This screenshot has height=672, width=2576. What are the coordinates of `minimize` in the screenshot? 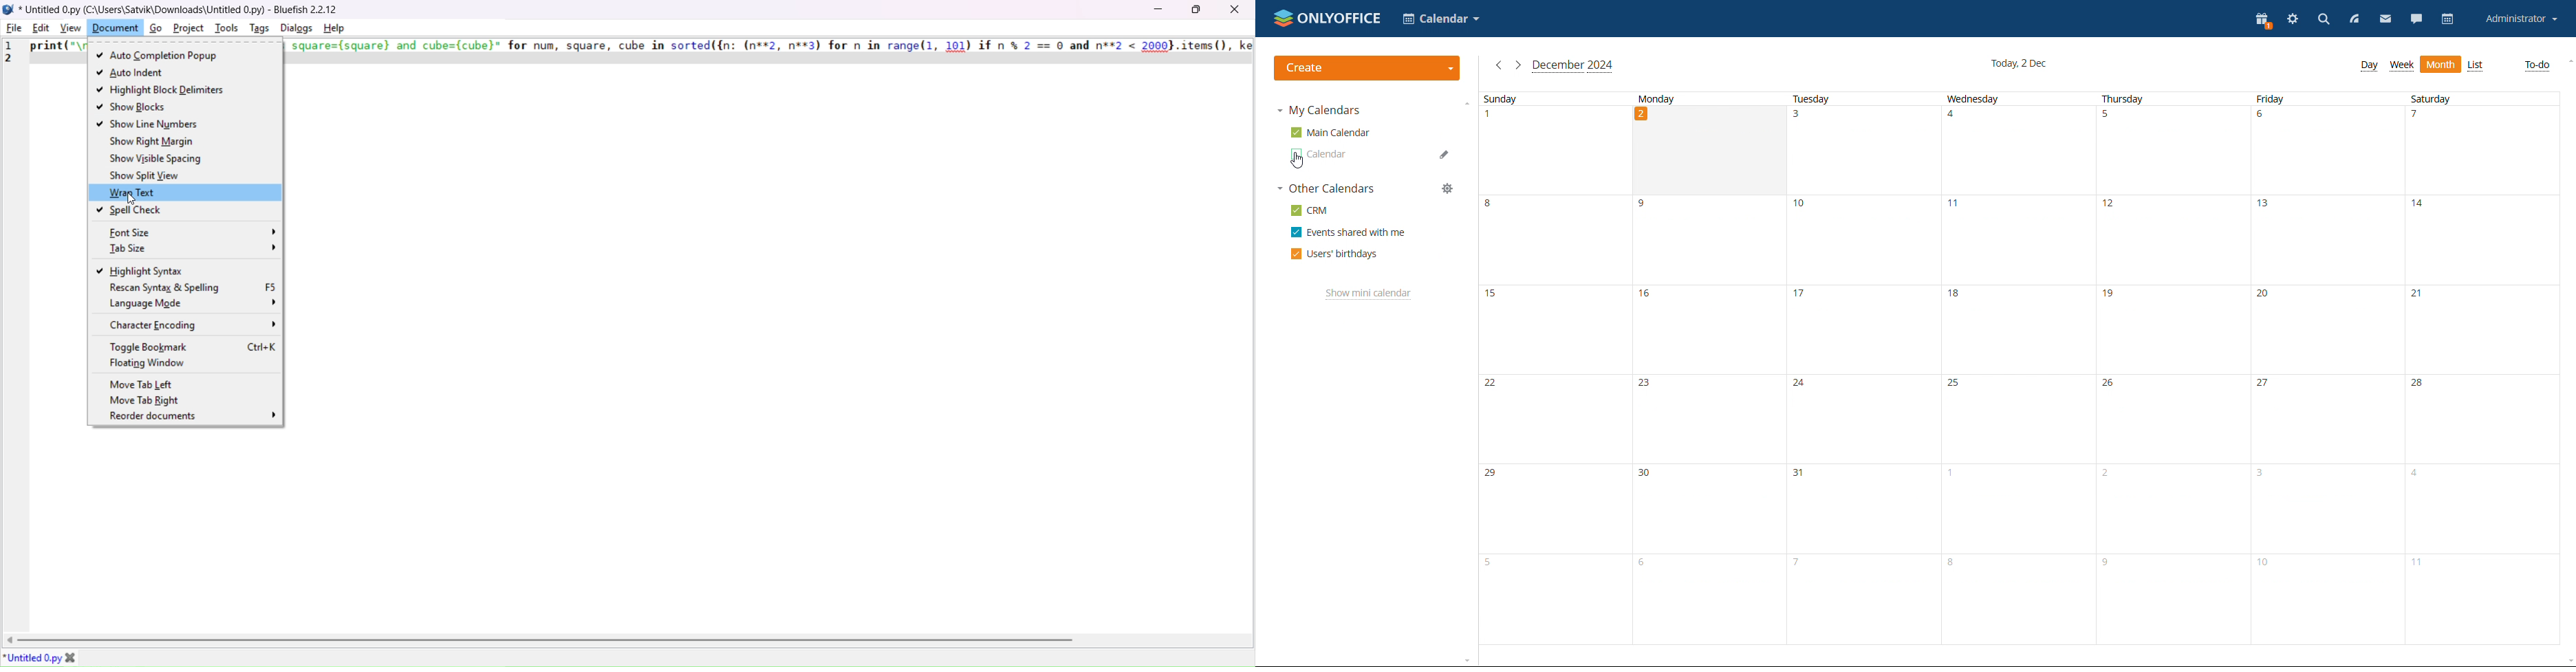 It's located at (1158, 9).